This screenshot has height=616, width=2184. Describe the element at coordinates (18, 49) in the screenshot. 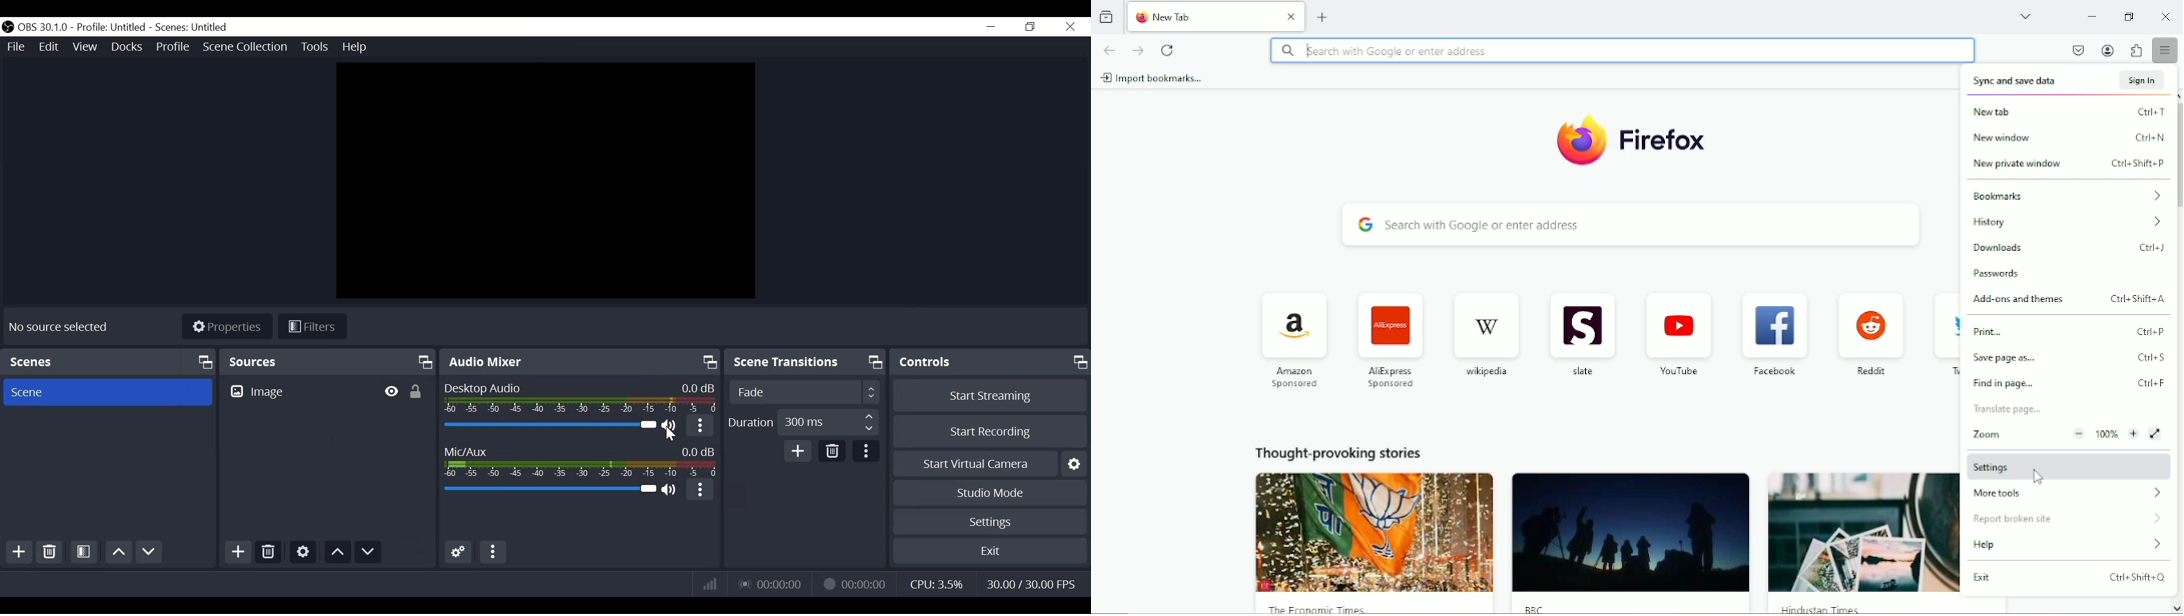

I see `File` at that location.